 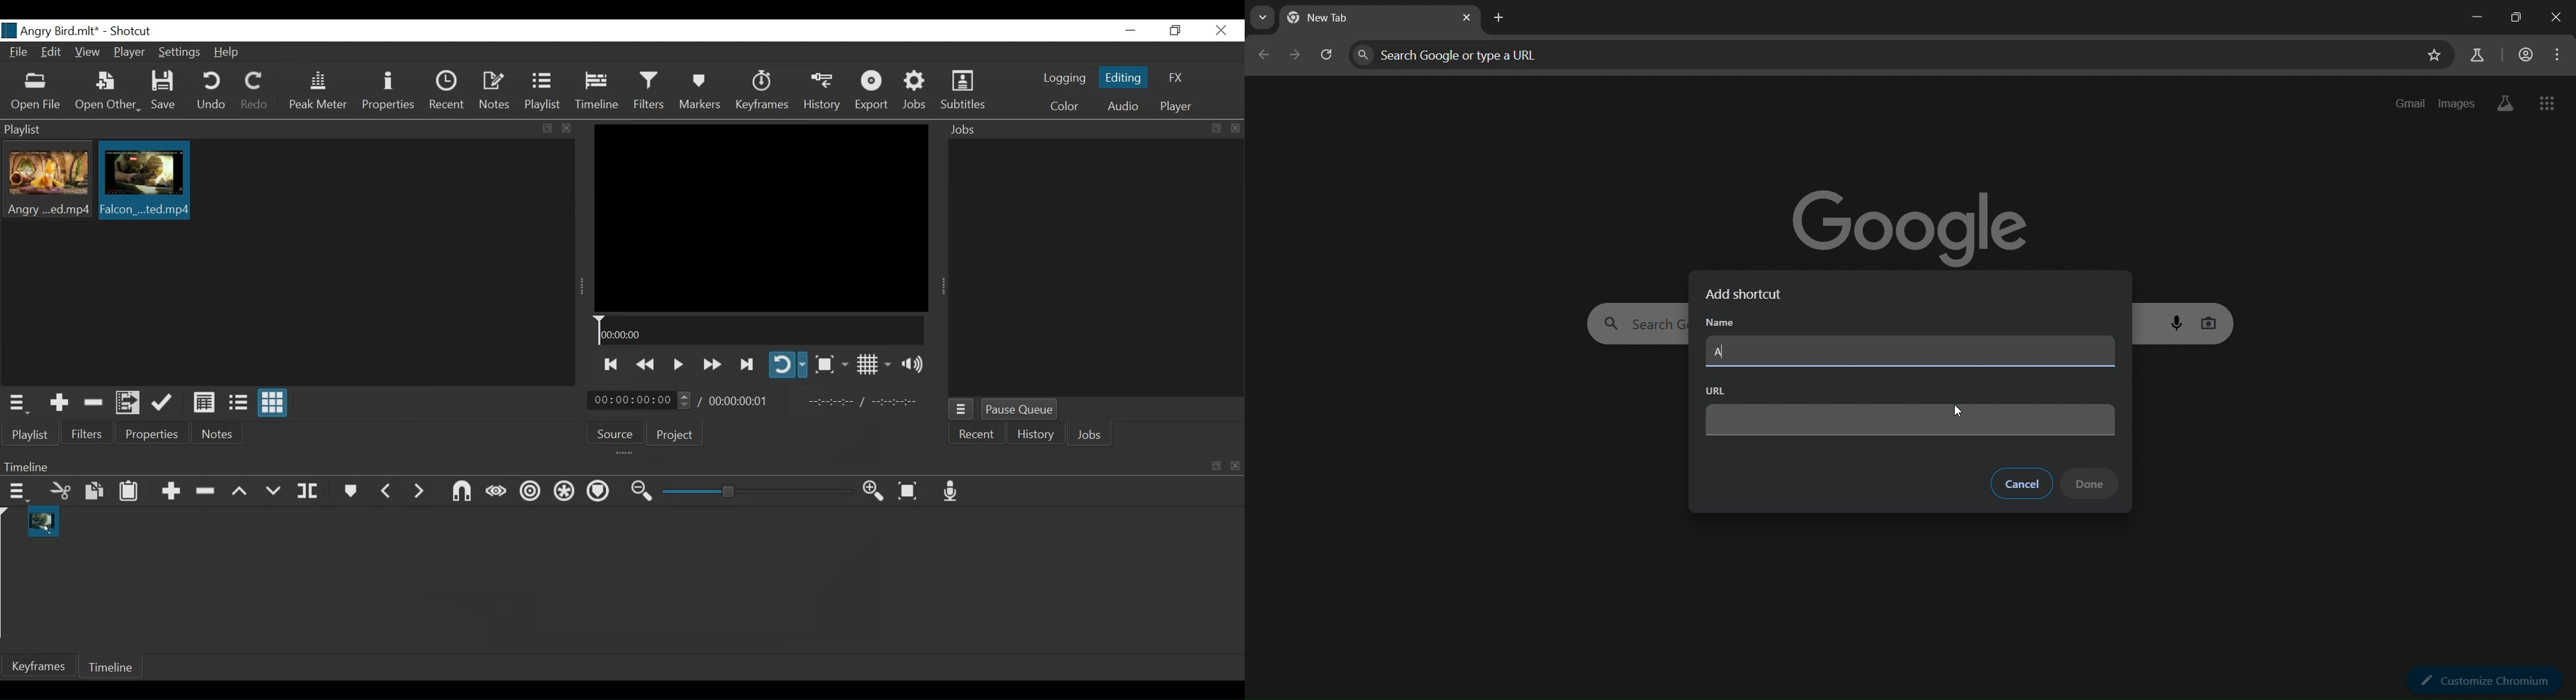 What do you see at coordinates (53, 53) in the screenshot?
I see `Edit` at bounding box center [53, 53].